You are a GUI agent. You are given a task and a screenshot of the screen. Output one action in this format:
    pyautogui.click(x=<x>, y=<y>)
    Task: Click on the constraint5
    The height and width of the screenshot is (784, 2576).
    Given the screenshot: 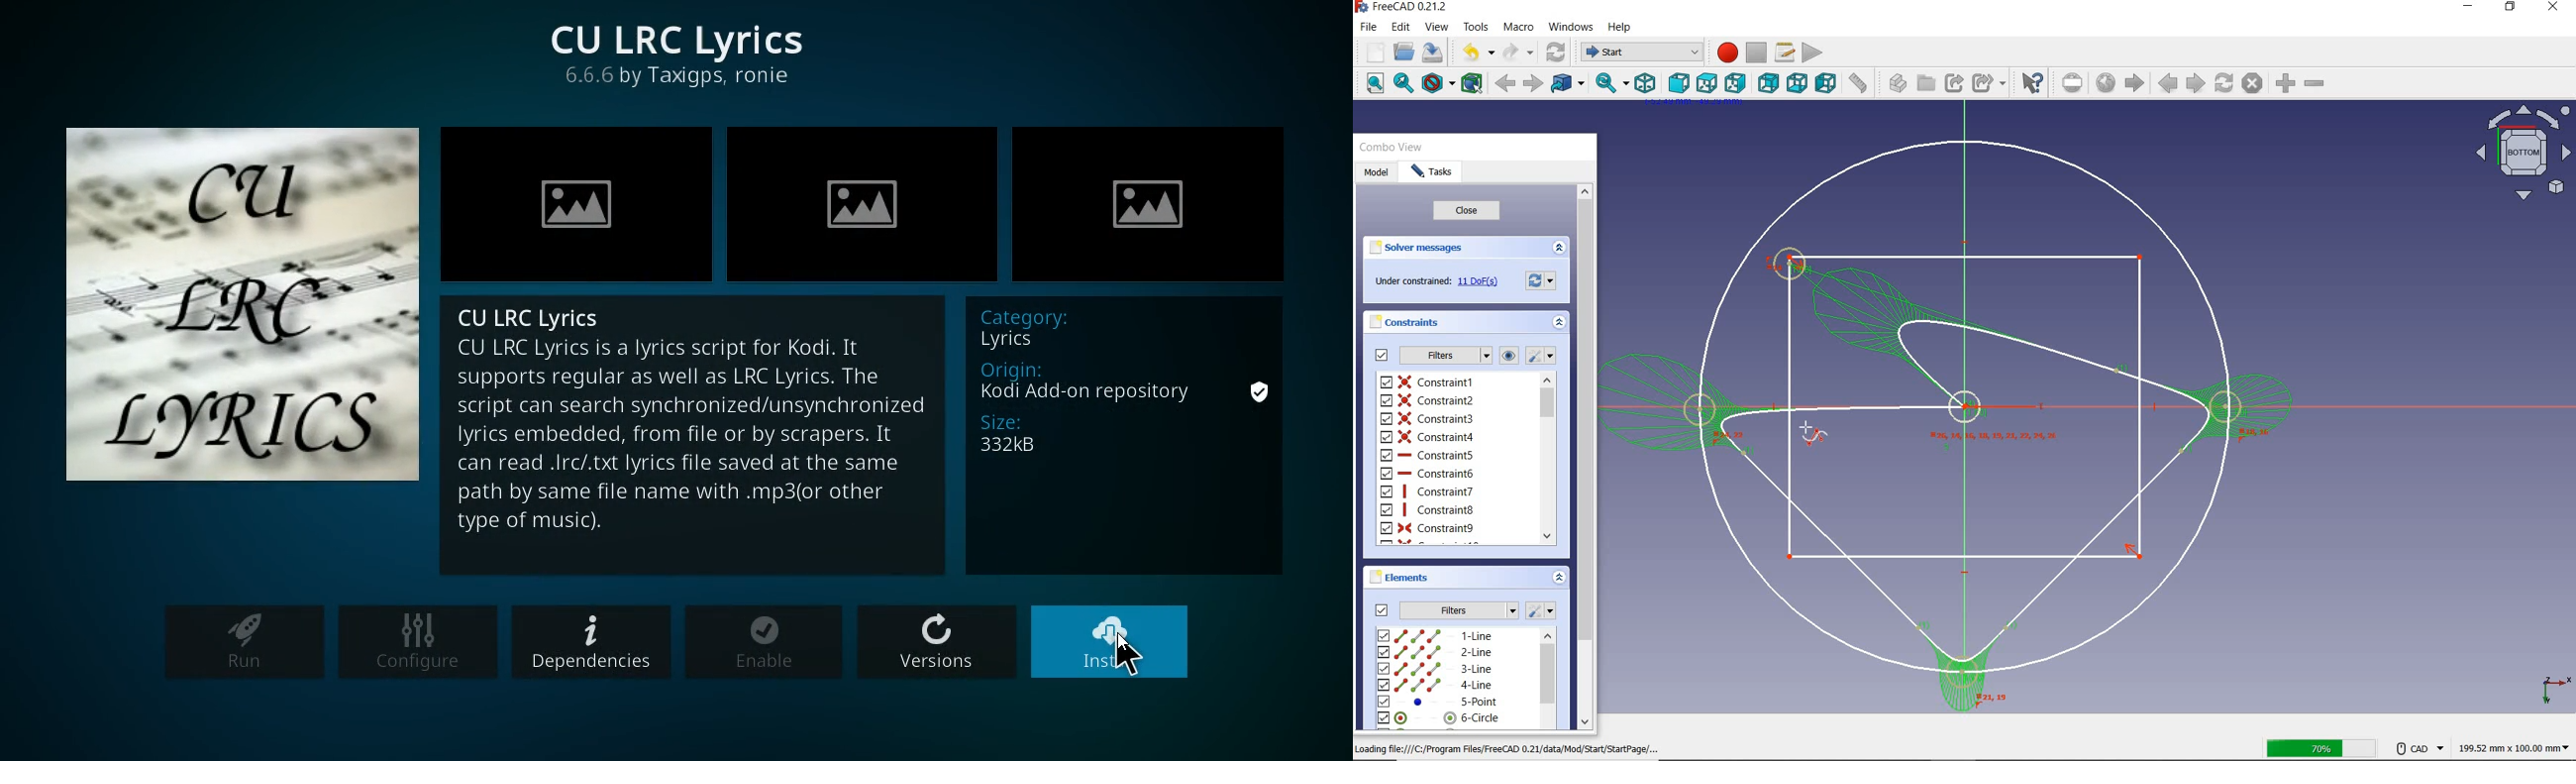 What is the action you would take?
    pyautogui.click(x=1428, y=454)
    